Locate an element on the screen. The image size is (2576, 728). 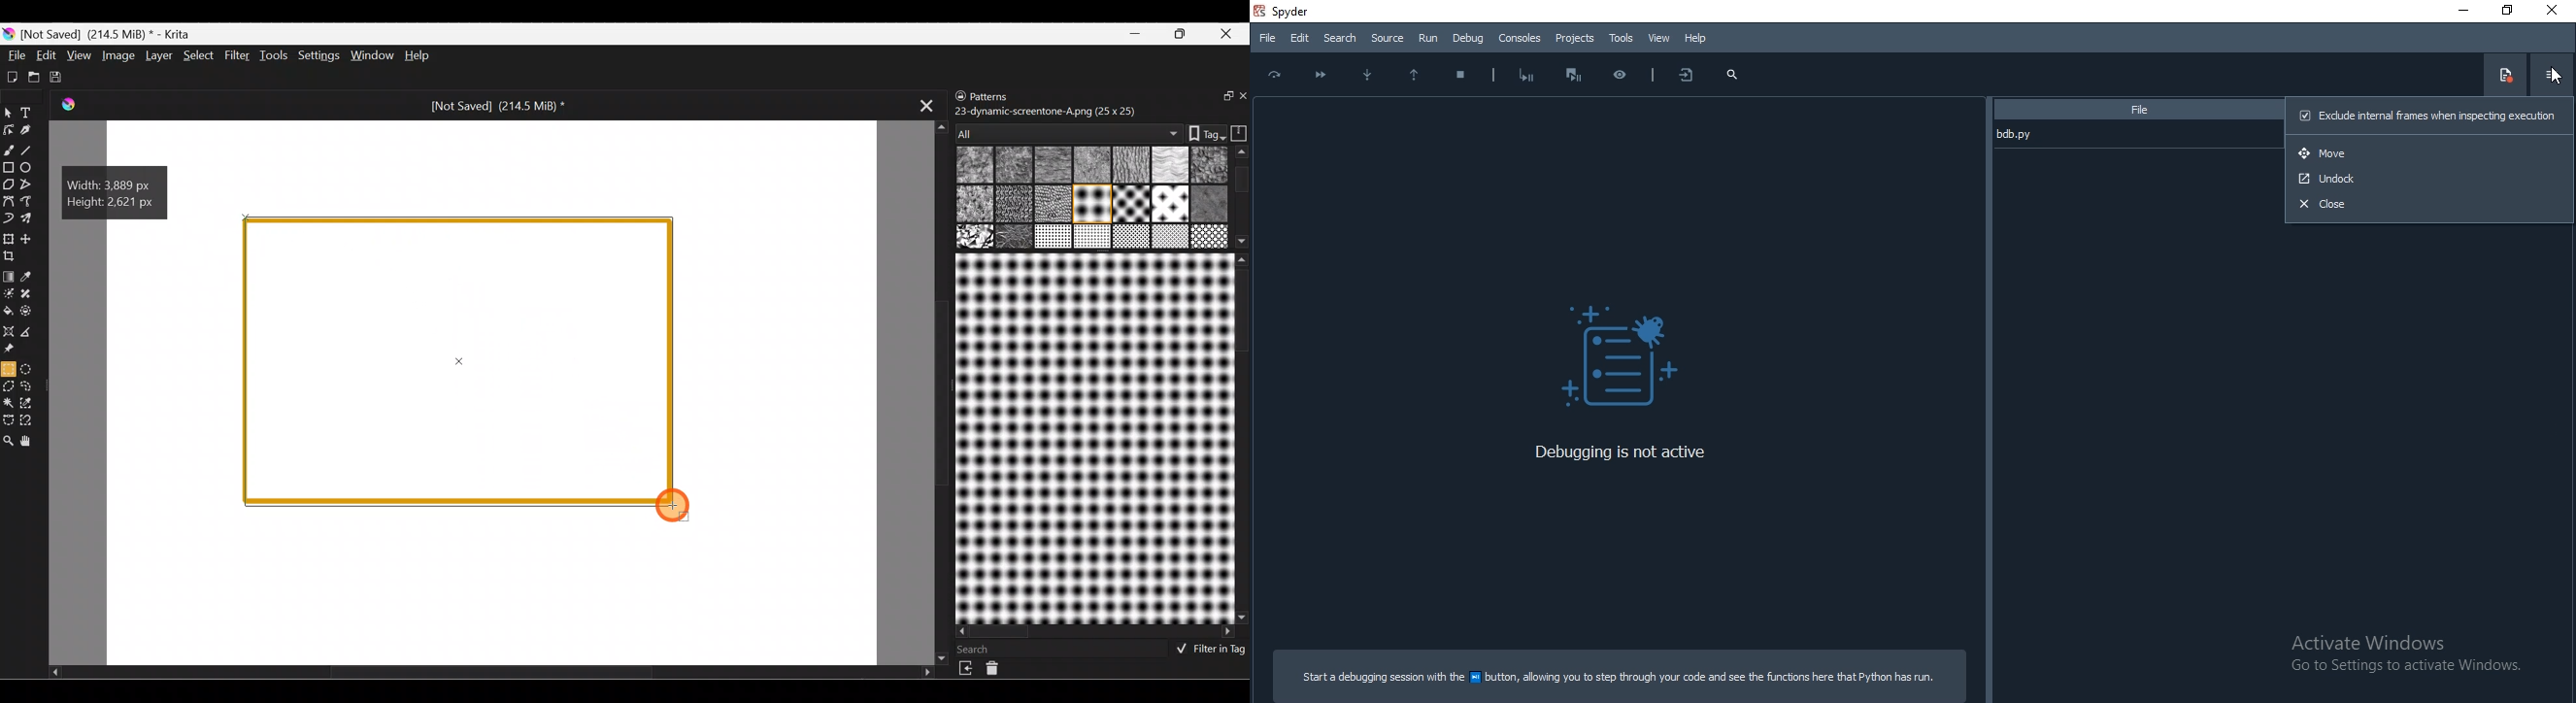
options is located at coordinates (2553, 74).